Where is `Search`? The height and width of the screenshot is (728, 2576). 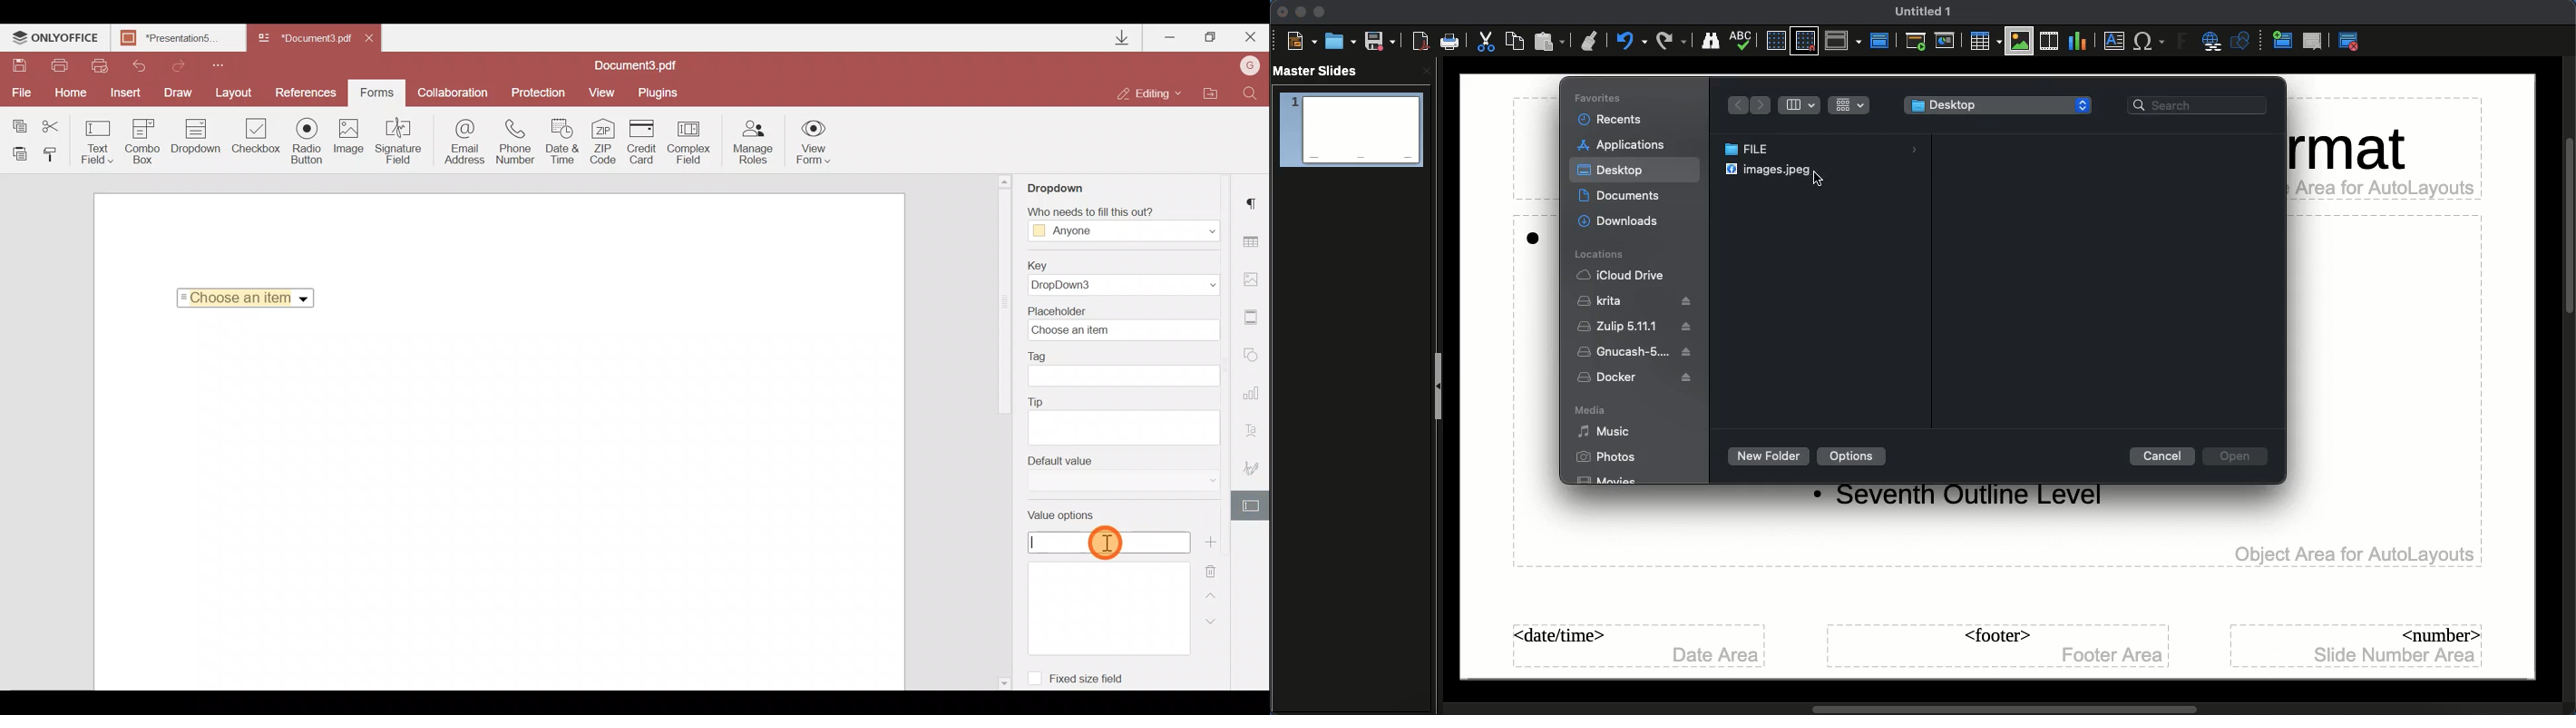 Search is located at coordinates (2200, 106).